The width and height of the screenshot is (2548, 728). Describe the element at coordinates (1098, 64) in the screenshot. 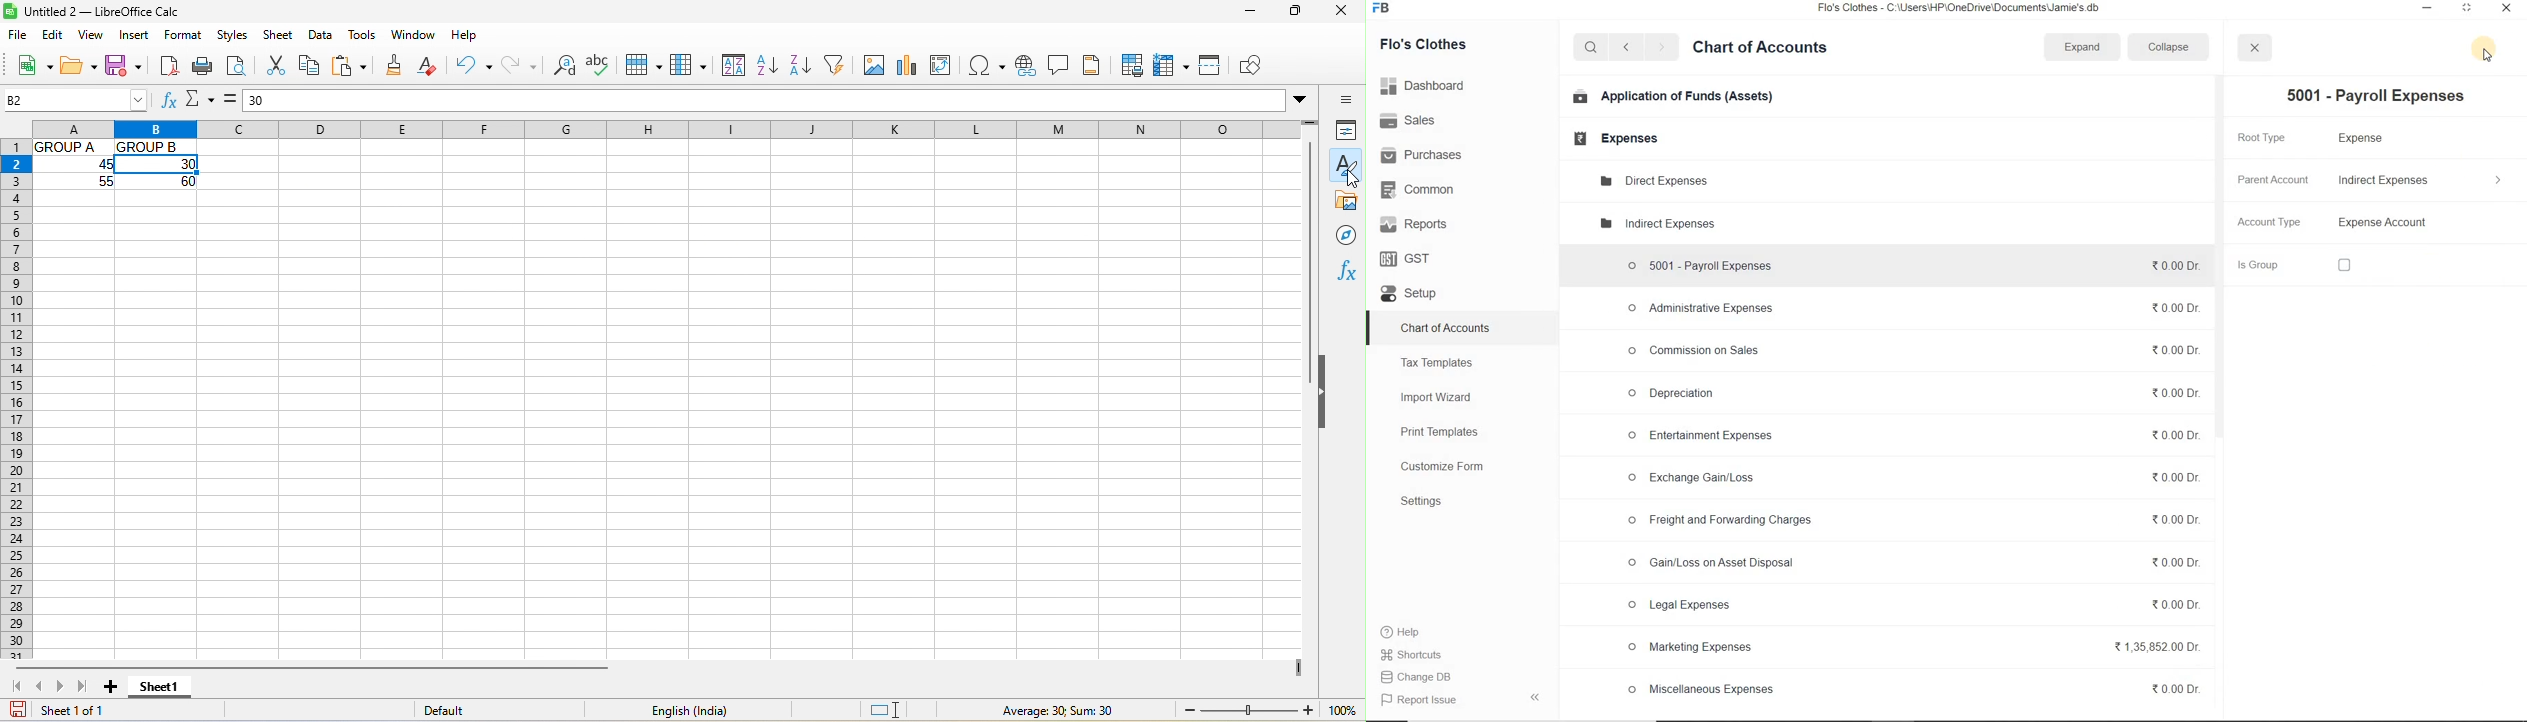

I see `header and footers` at that location.